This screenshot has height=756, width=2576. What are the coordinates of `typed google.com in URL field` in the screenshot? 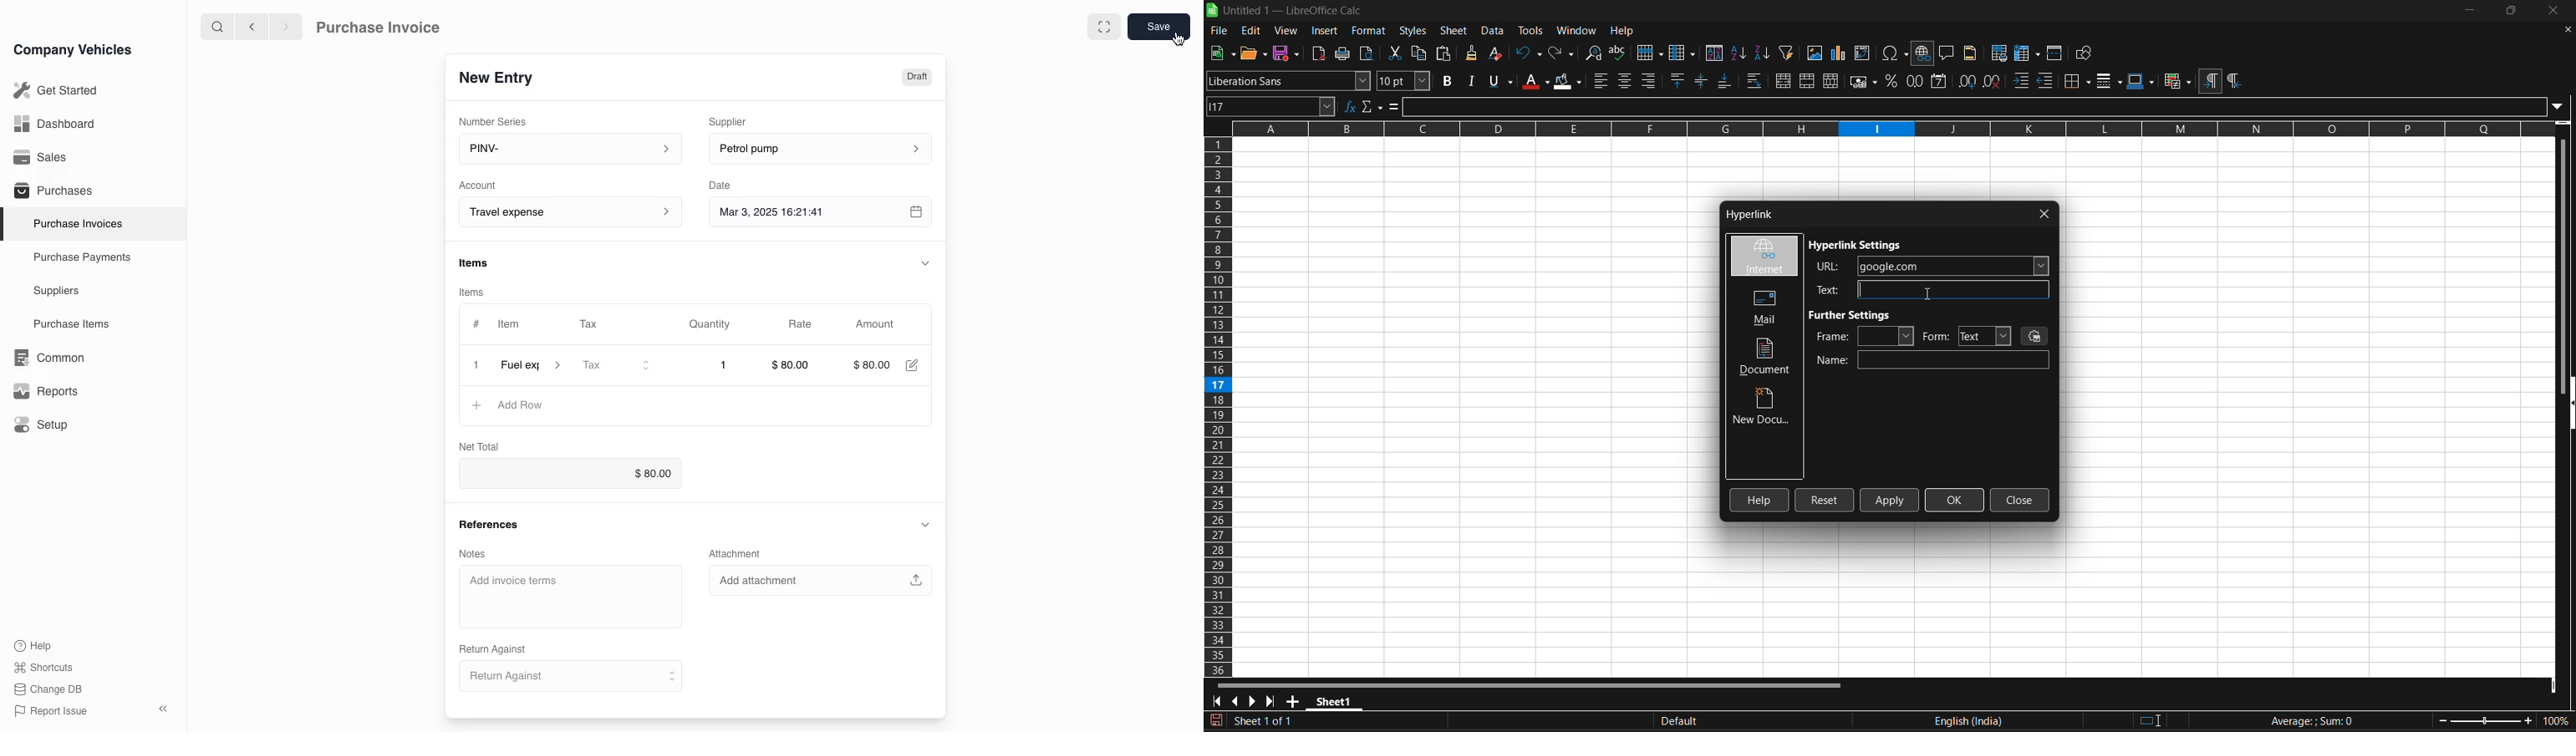 It's located at (1933, 266).